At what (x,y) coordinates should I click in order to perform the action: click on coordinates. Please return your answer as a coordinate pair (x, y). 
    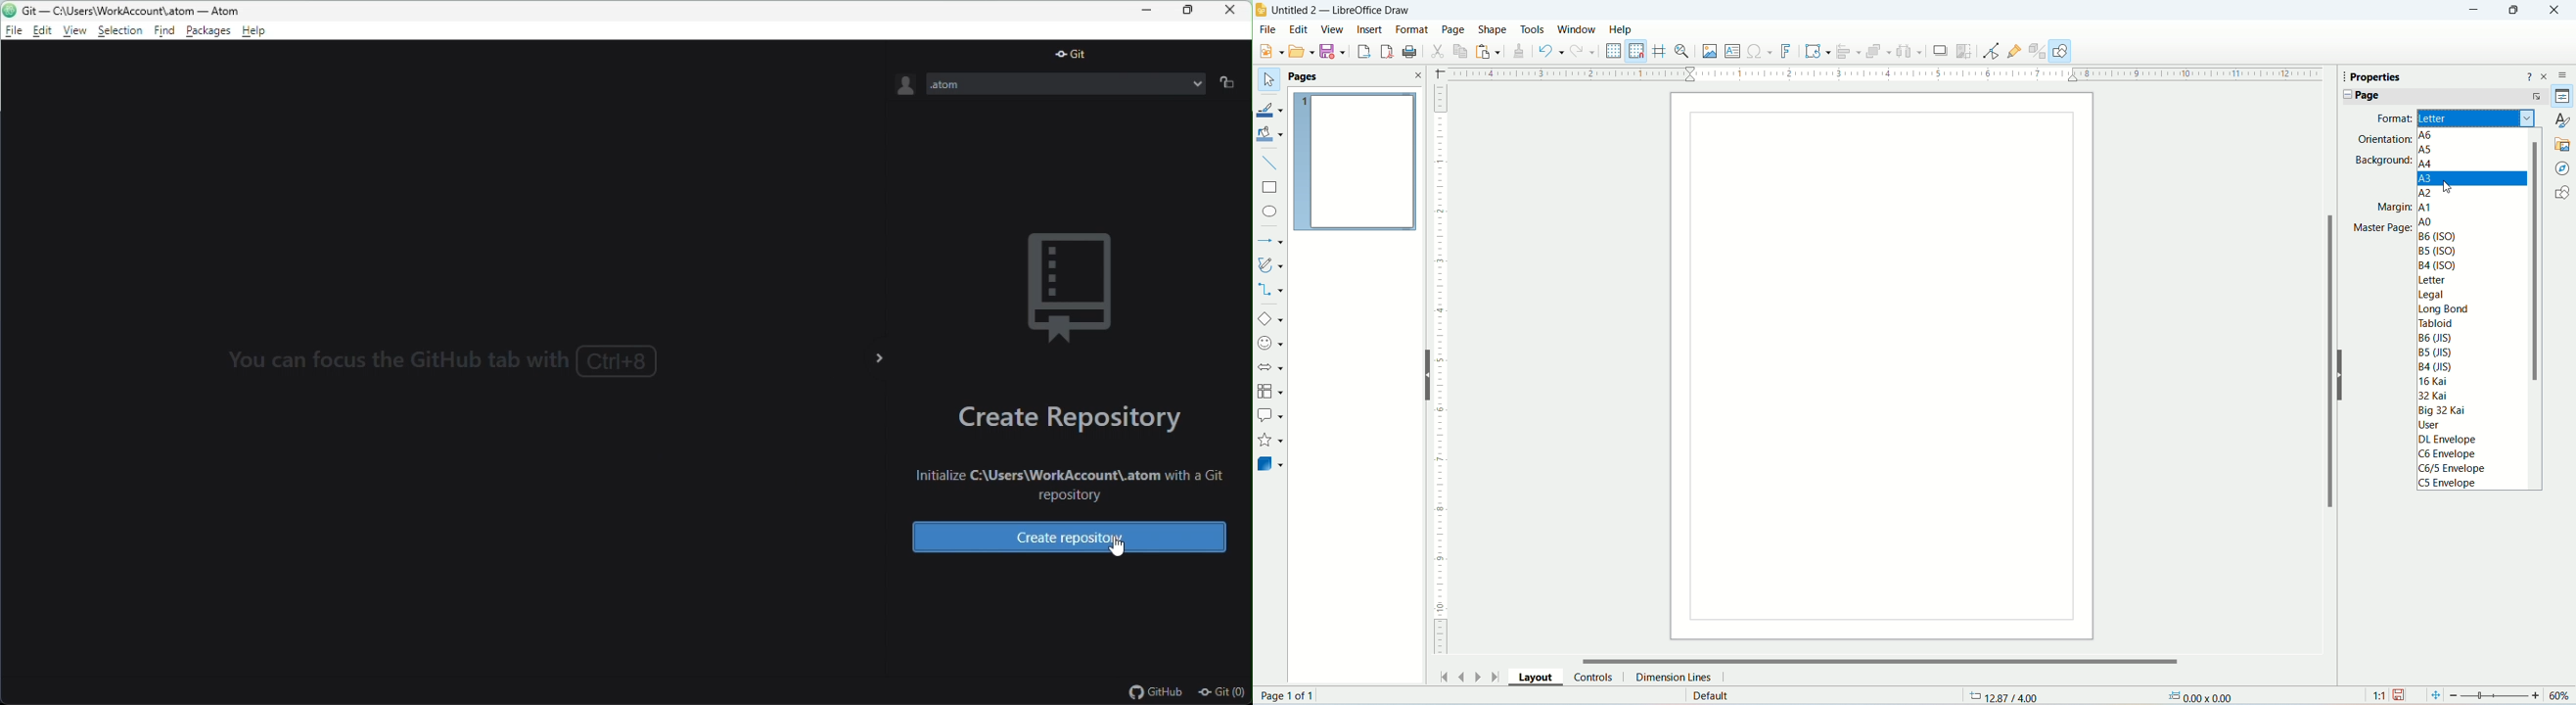
    Looking at the image, I should click on (2000, 695).